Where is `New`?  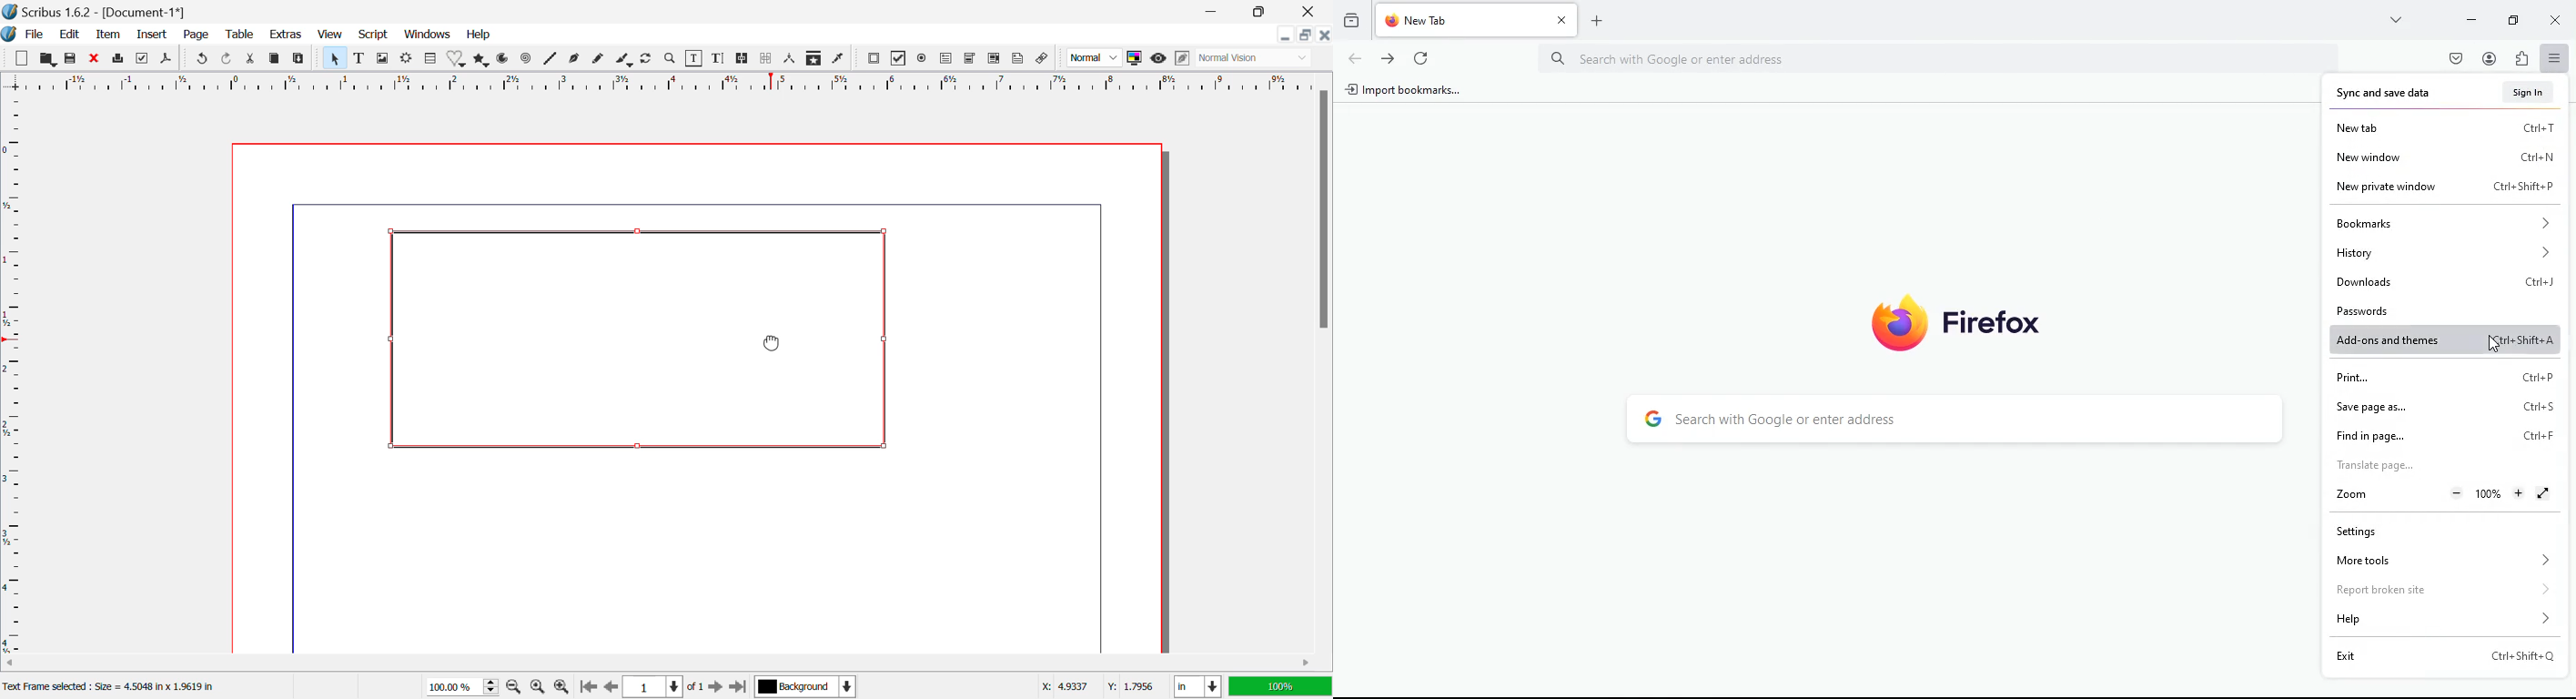 New is located at coordinates (21, 58).